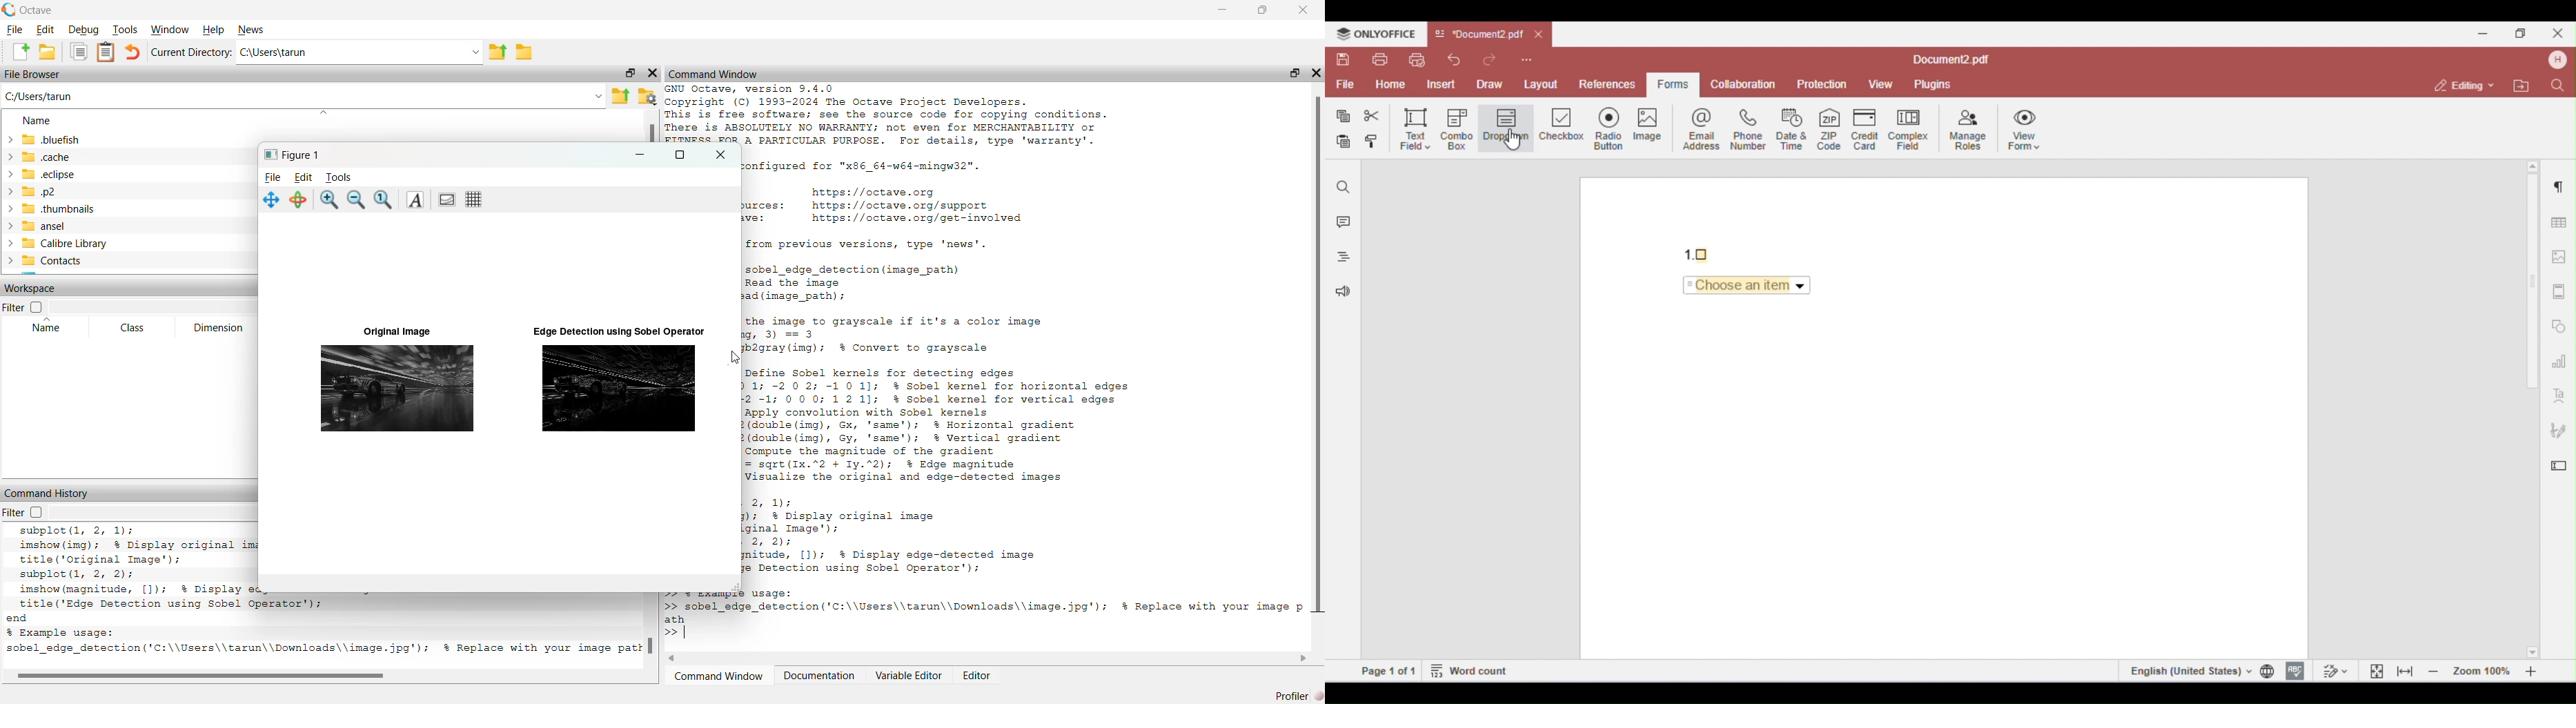 The width and height of the screenshot is (2576, 728). I want to click on typing cursor, so click(682, 635).